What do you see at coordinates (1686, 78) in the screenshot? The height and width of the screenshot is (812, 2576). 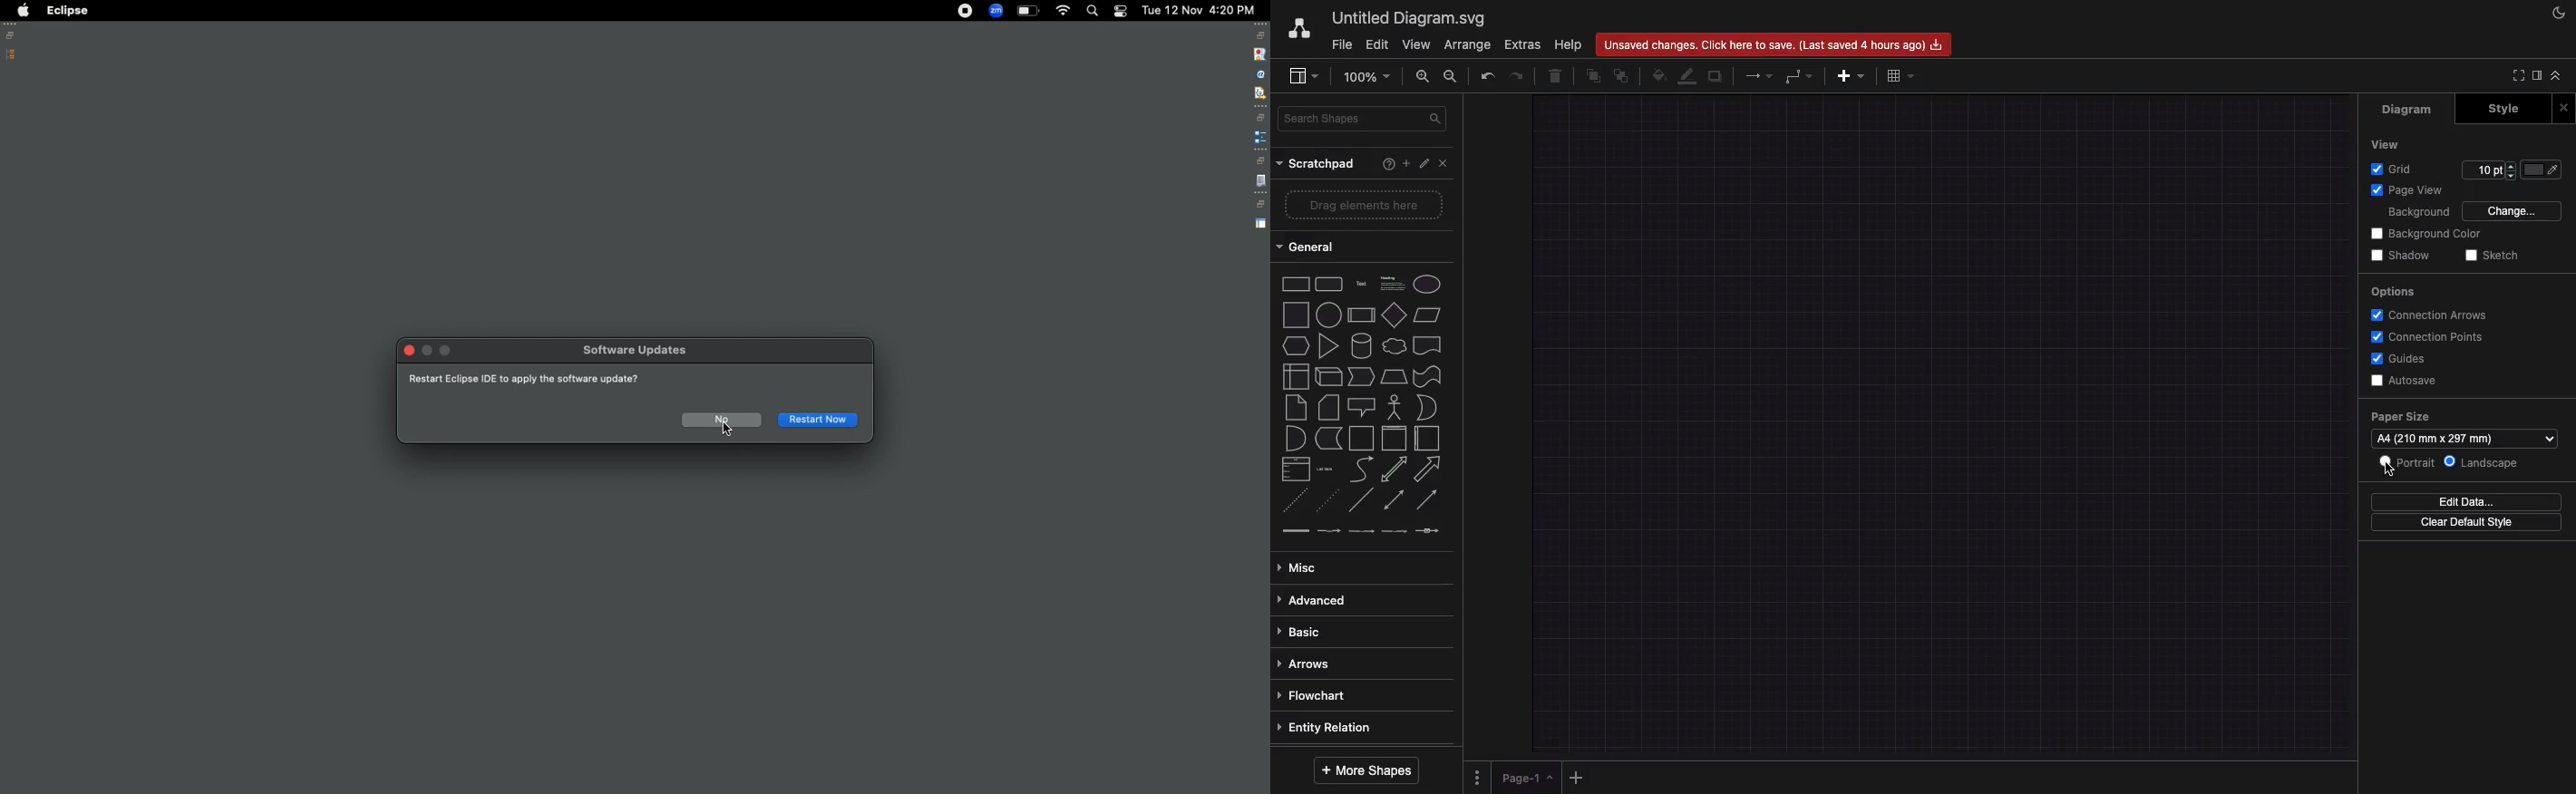 I see `Line color` at bounding box center [1686, 78].